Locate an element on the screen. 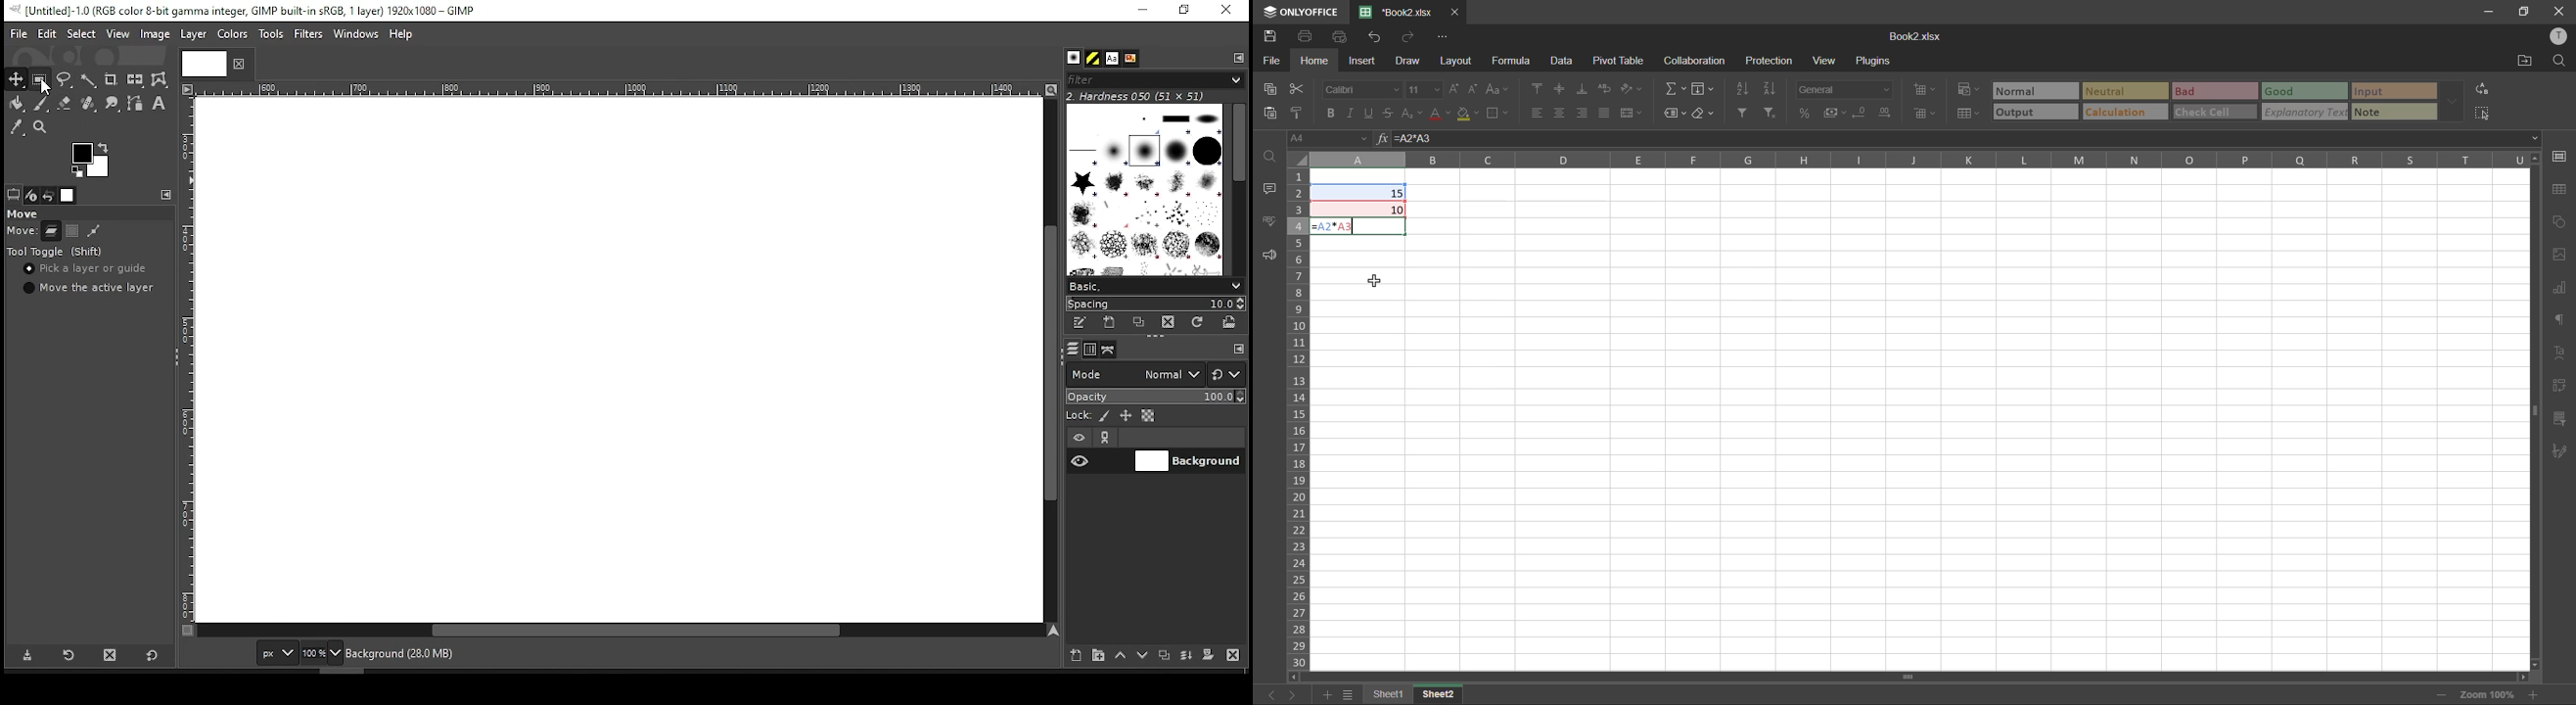 The width and height of the screenshot is (2576, 728). rectangular selection tool is located at coordinates (42, 79).